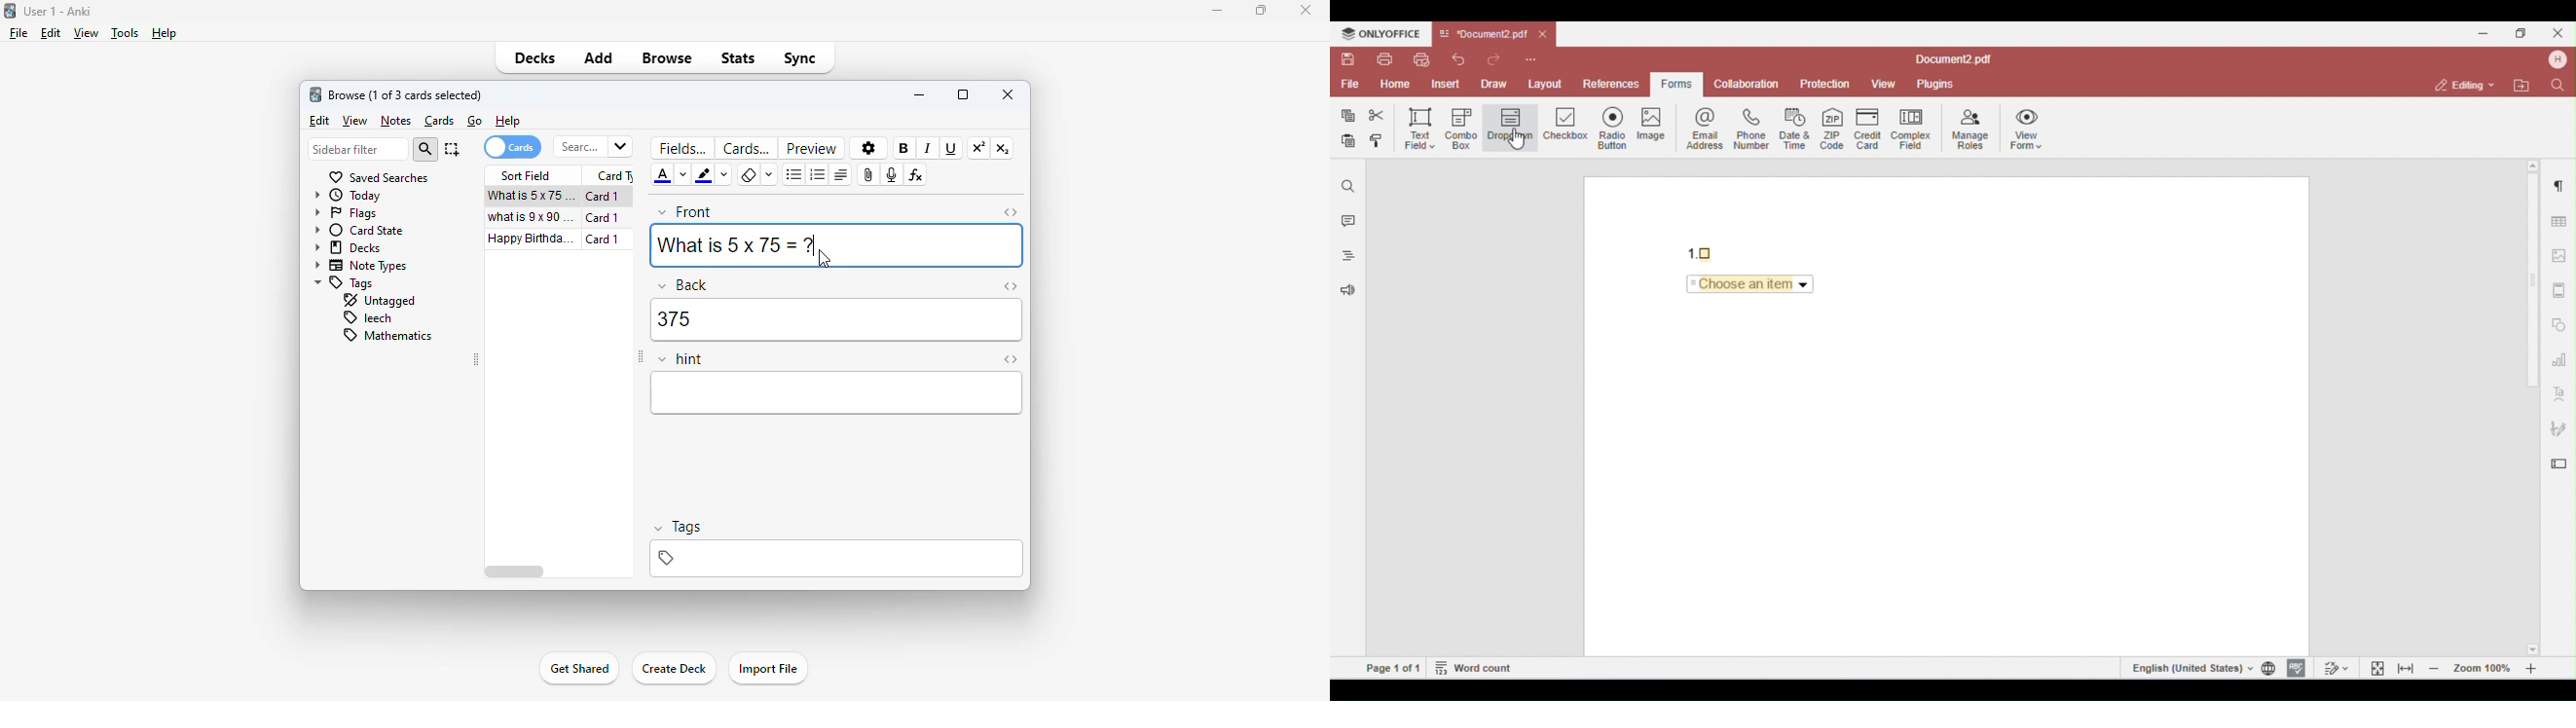  Describe the element at coordinates (1008, 95) in the screenshot. I see `close` at that location.